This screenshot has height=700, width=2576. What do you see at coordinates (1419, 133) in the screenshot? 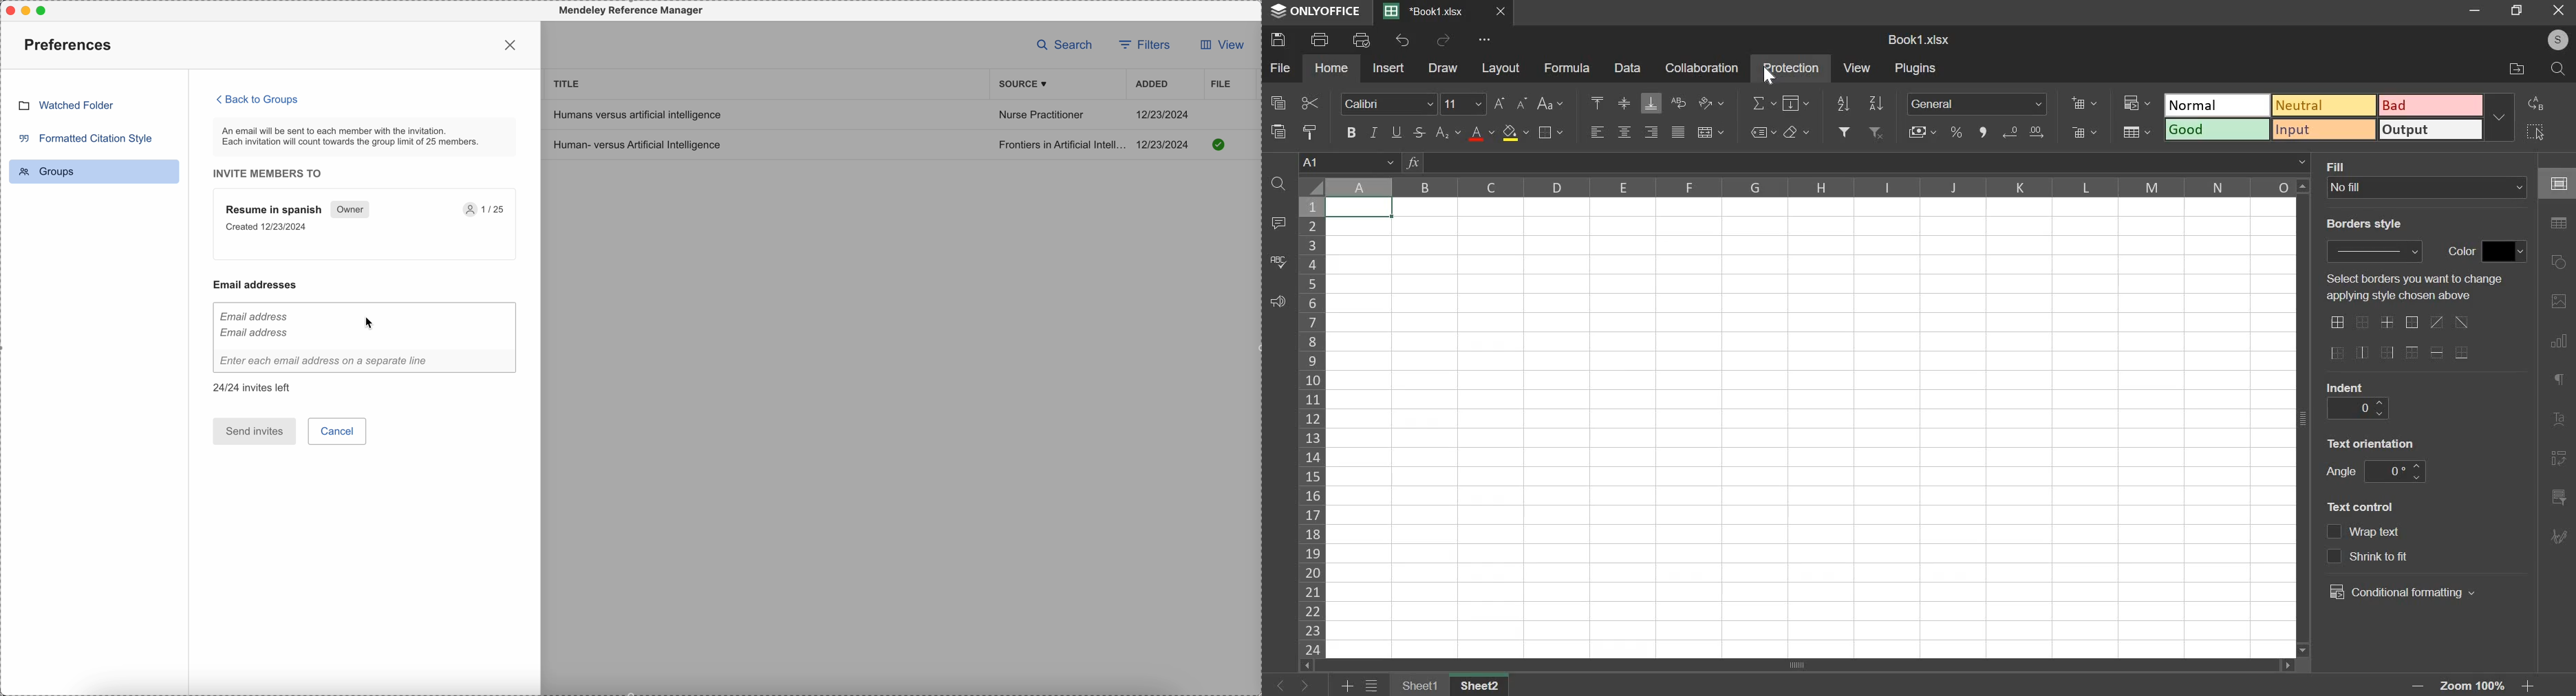
I see `strikethrough` at bounding box center [1419, 133].